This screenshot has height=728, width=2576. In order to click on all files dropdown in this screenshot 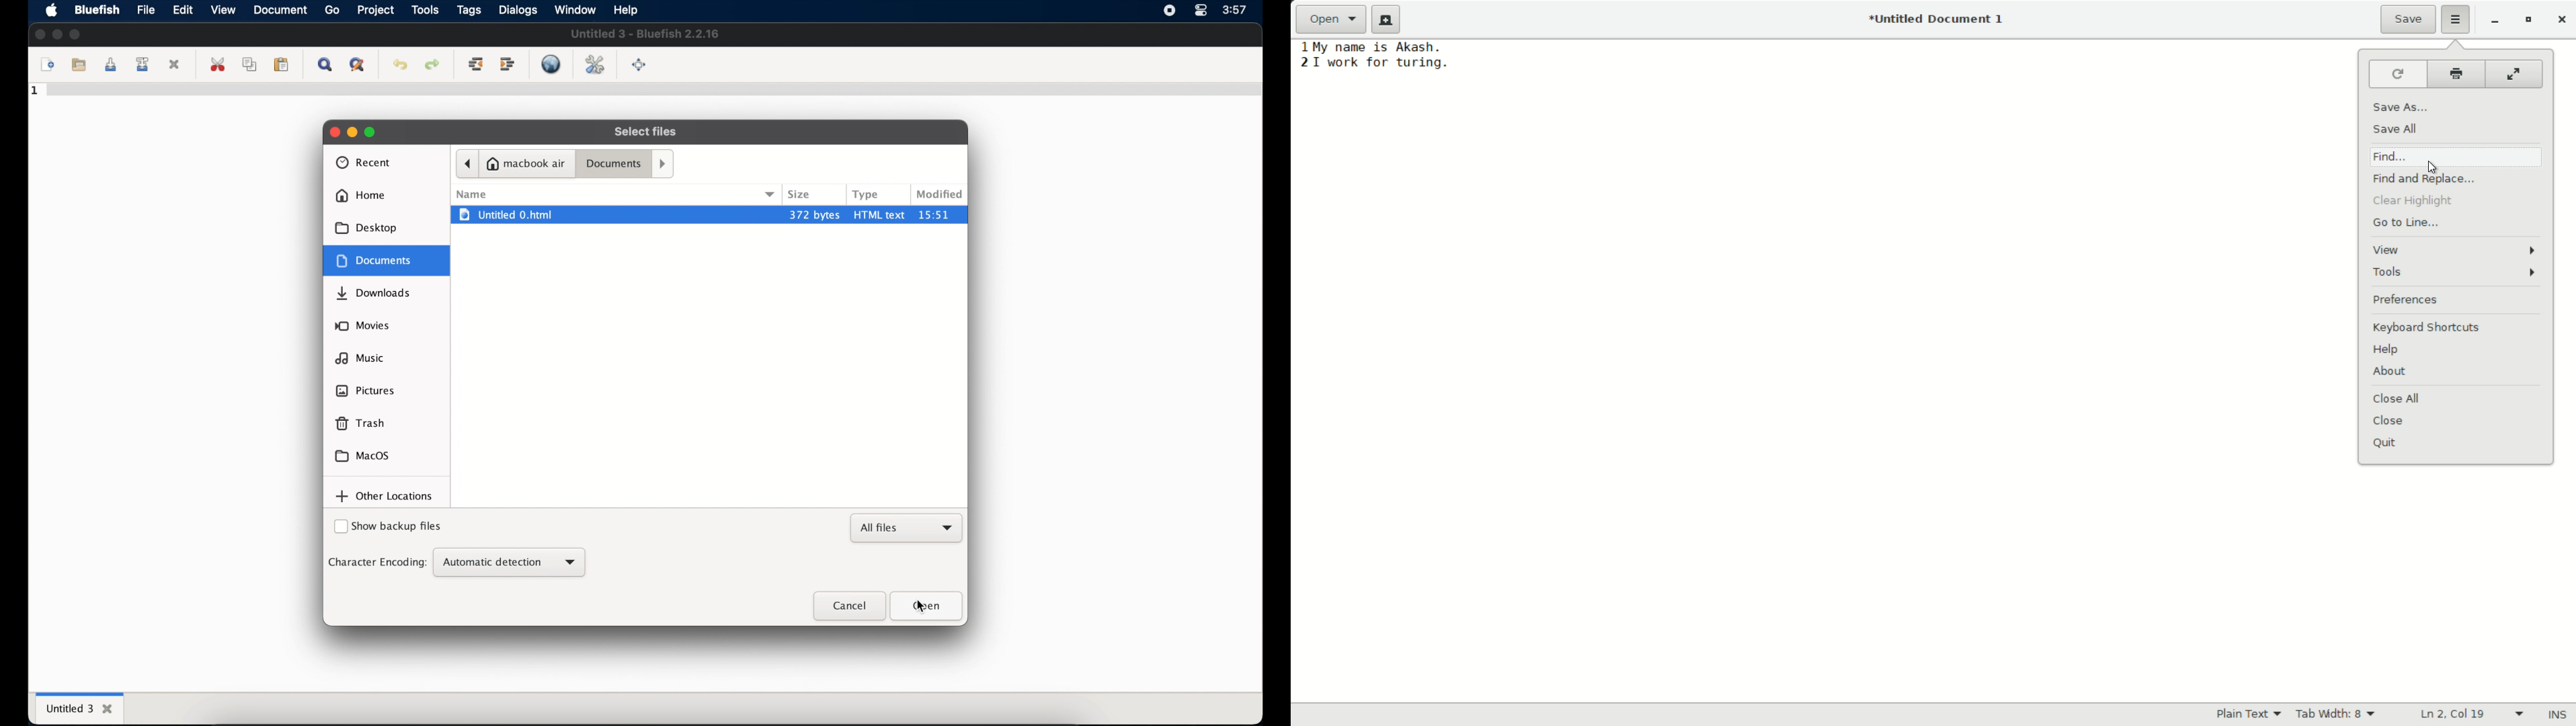, I will do `click(908, 528)`.